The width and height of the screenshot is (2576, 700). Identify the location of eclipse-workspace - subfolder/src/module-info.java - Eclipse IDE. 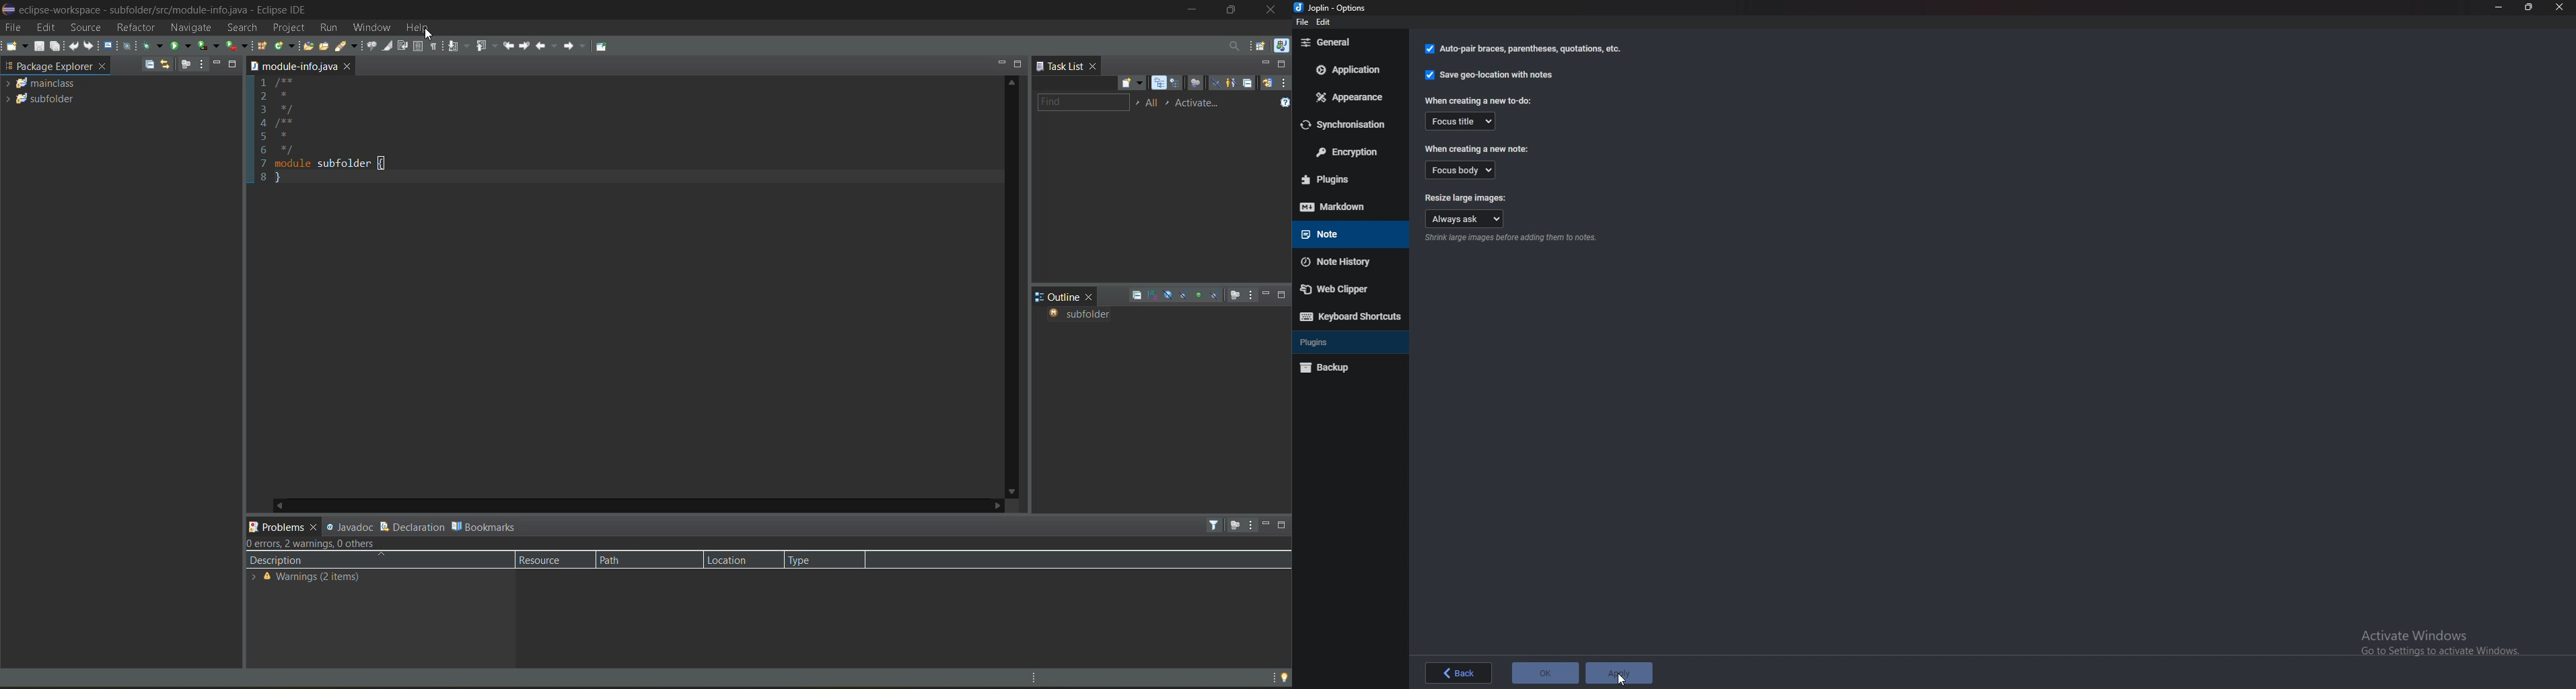
(190, 10).